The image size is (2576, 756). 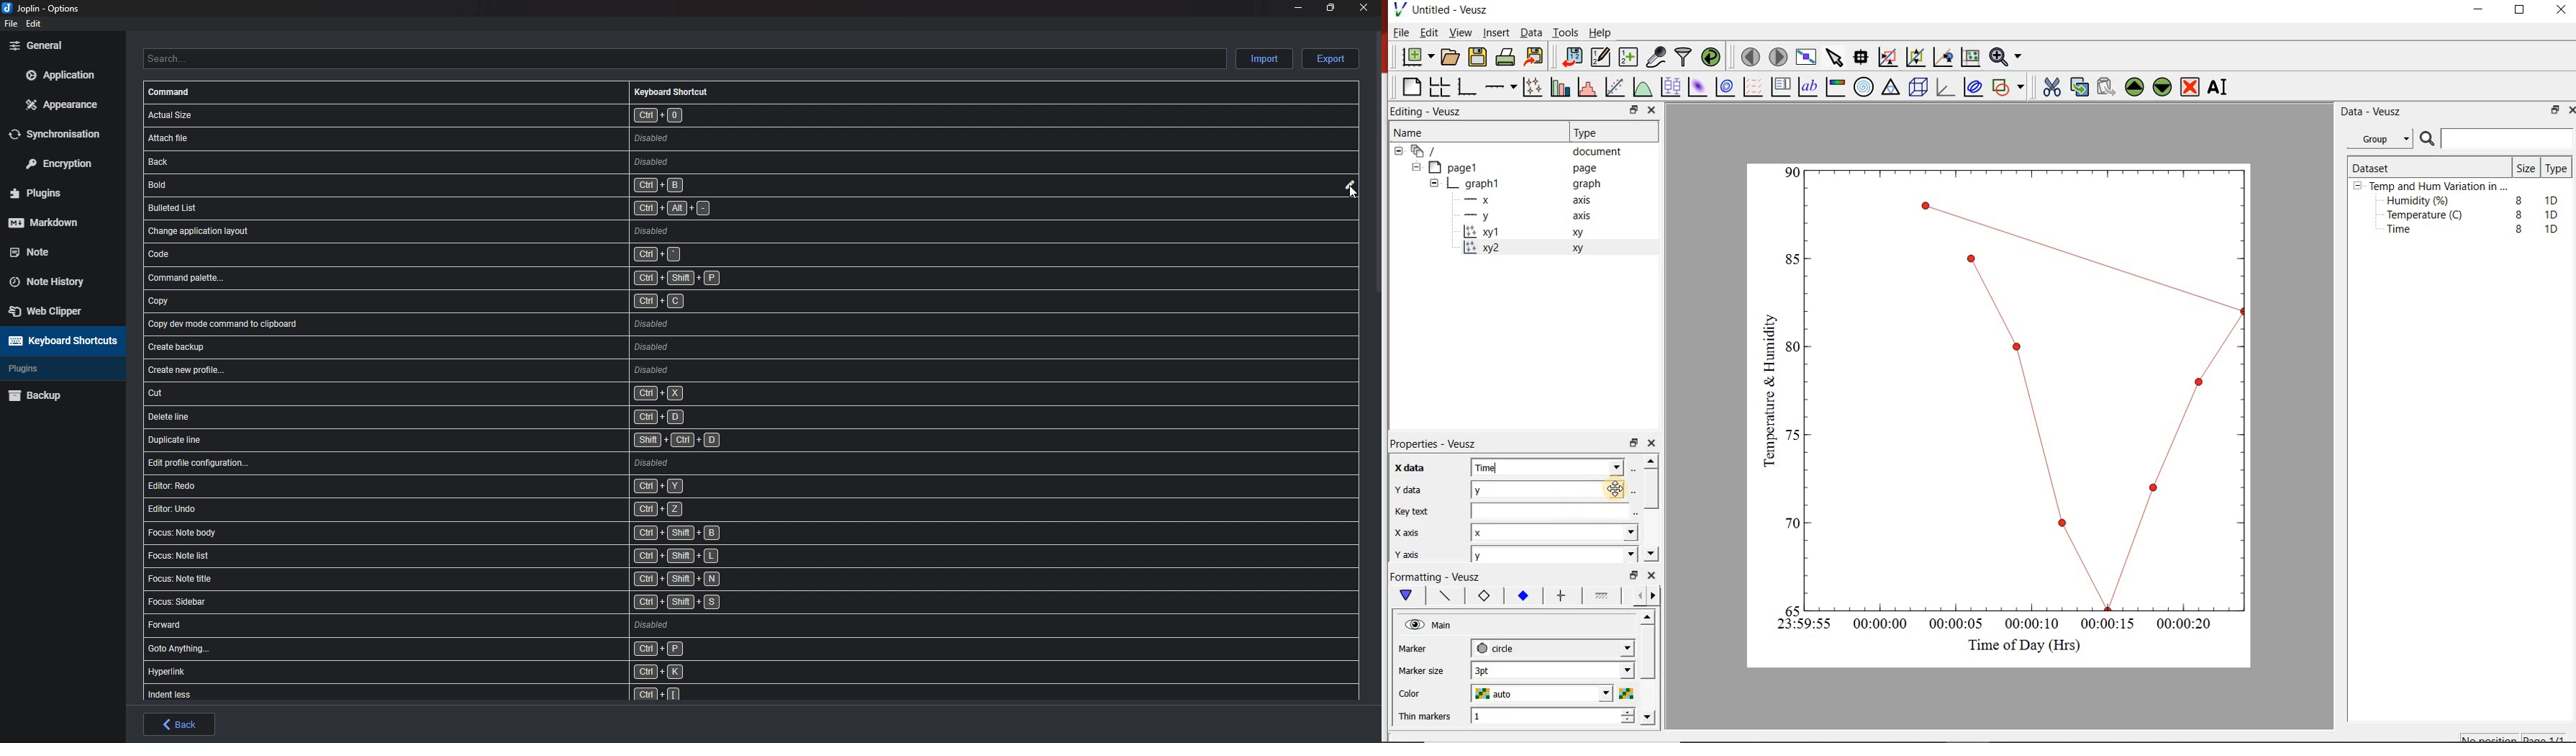 What do you see at coordinates (1427, 717) in the screenshot?
I see `Thin Markers` at bounding box center [1427, 717].